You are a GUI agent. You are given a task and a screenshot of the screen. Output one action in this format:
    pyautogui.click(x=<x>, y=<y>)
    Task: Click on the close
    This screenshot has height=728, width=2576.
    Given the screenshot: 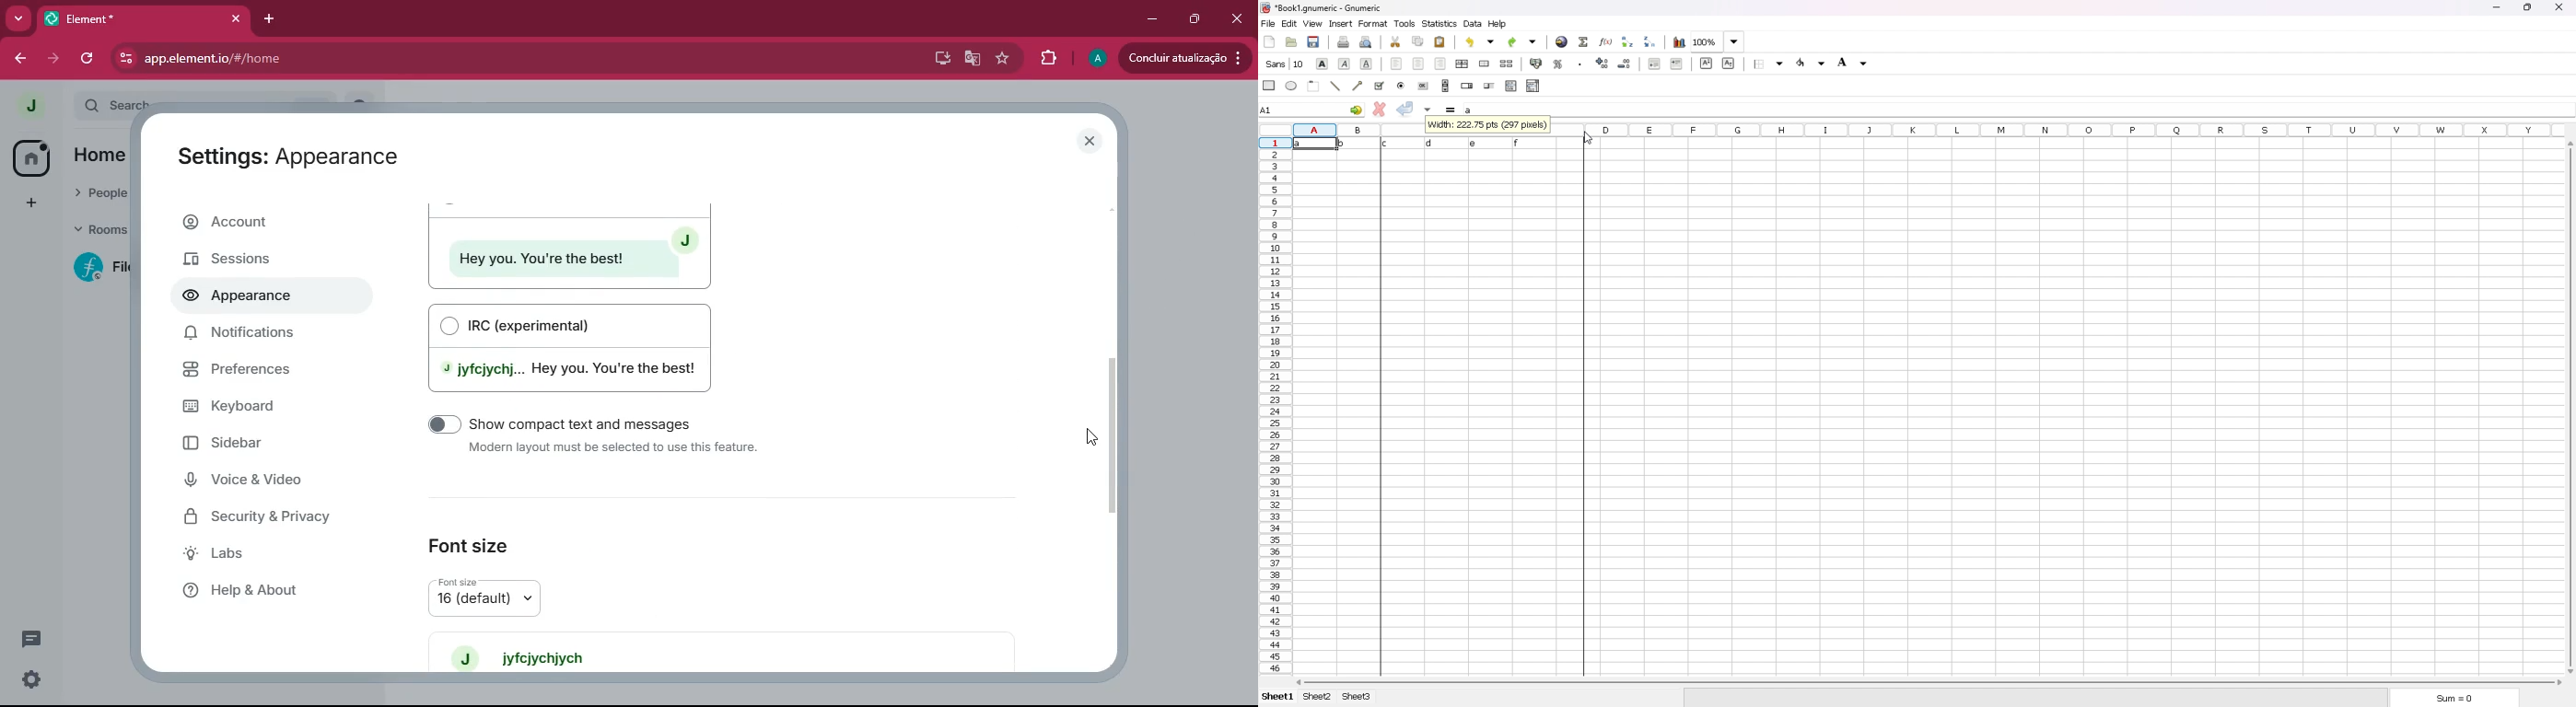 What is the action you would take?
    pyautogui.click(x=235, y=19)
    